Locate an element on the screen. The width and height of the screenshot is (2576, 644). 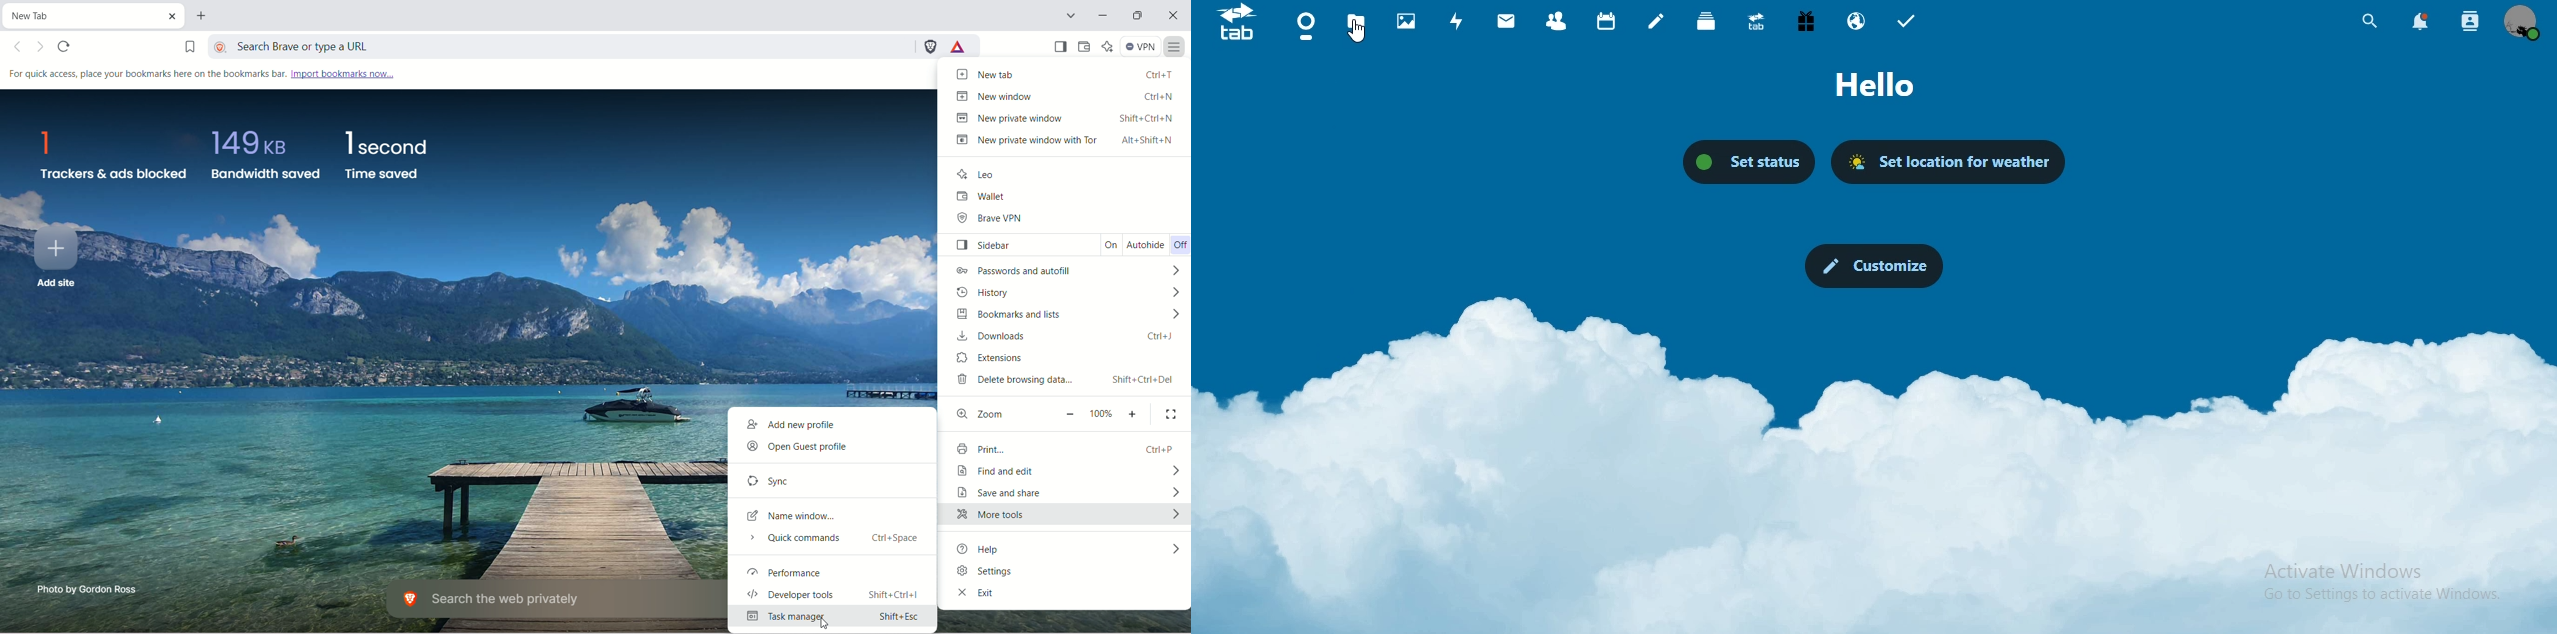
photos is located at coordinates (1408, 21).